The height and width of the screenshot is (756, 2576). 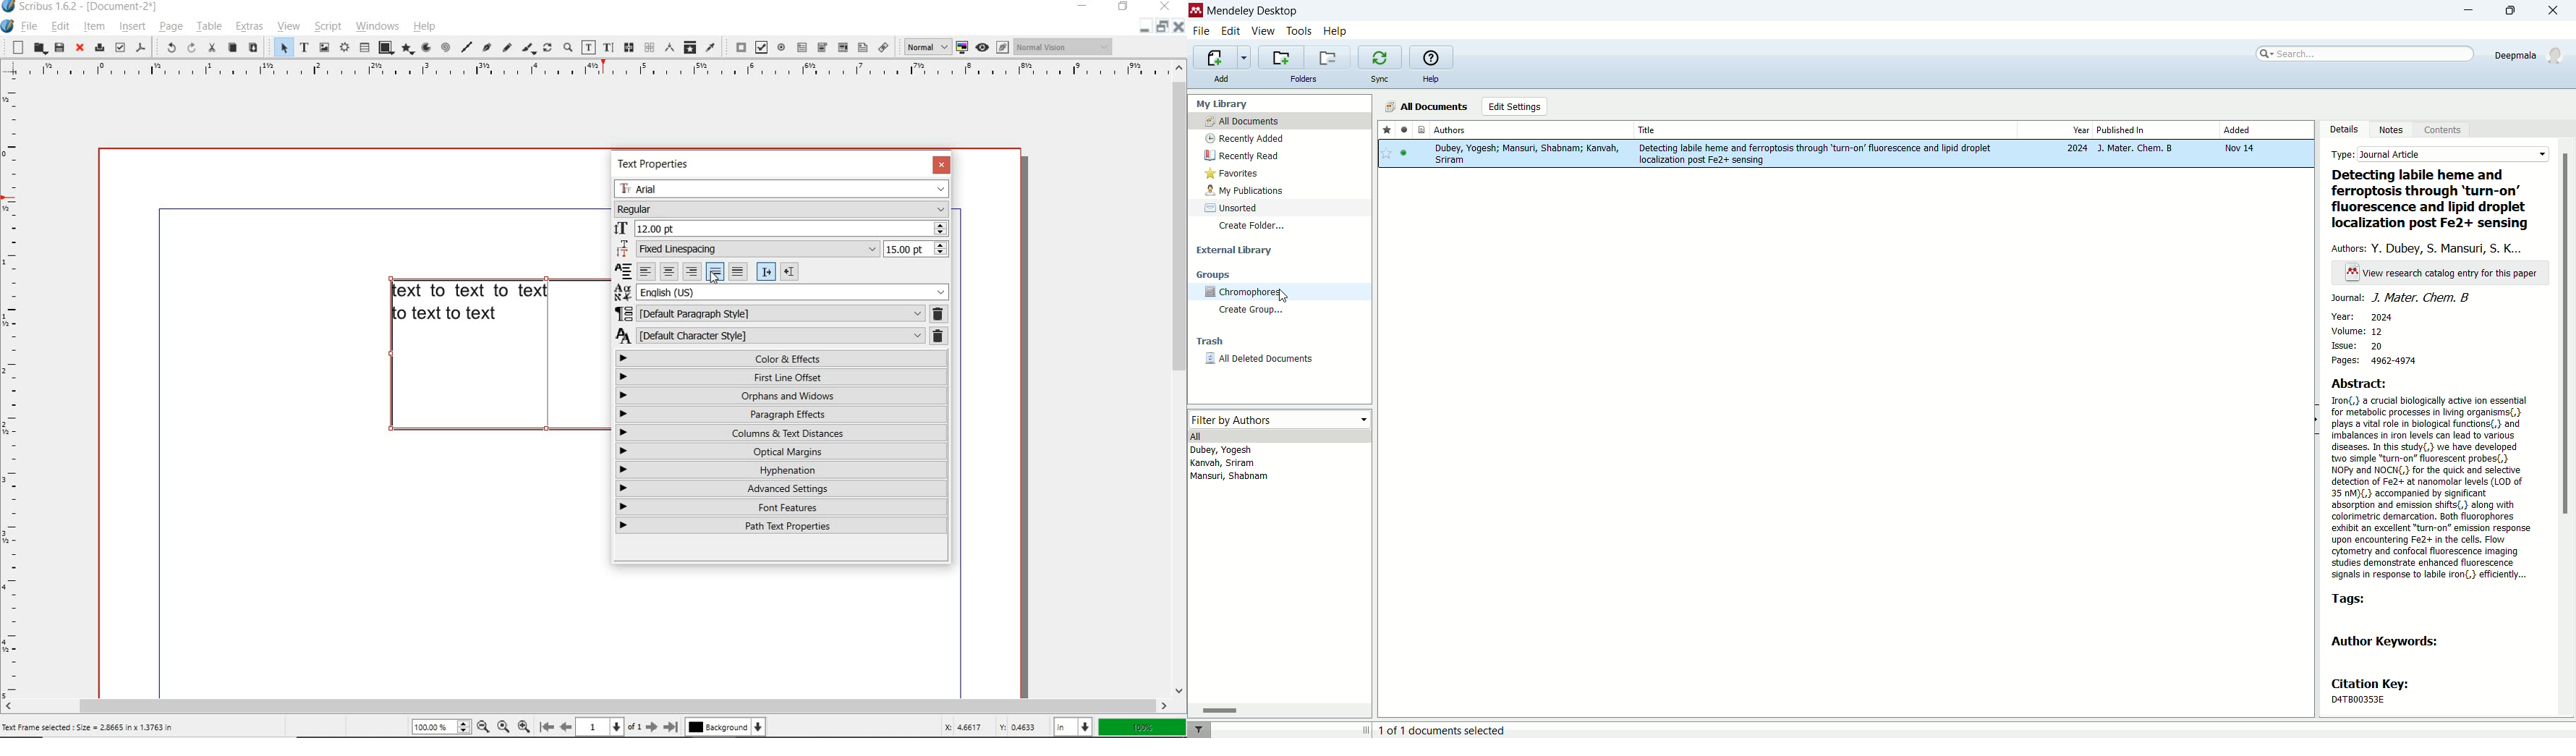 I want to click on PARAGRAPH STYLE, so click(x=770, y=312).